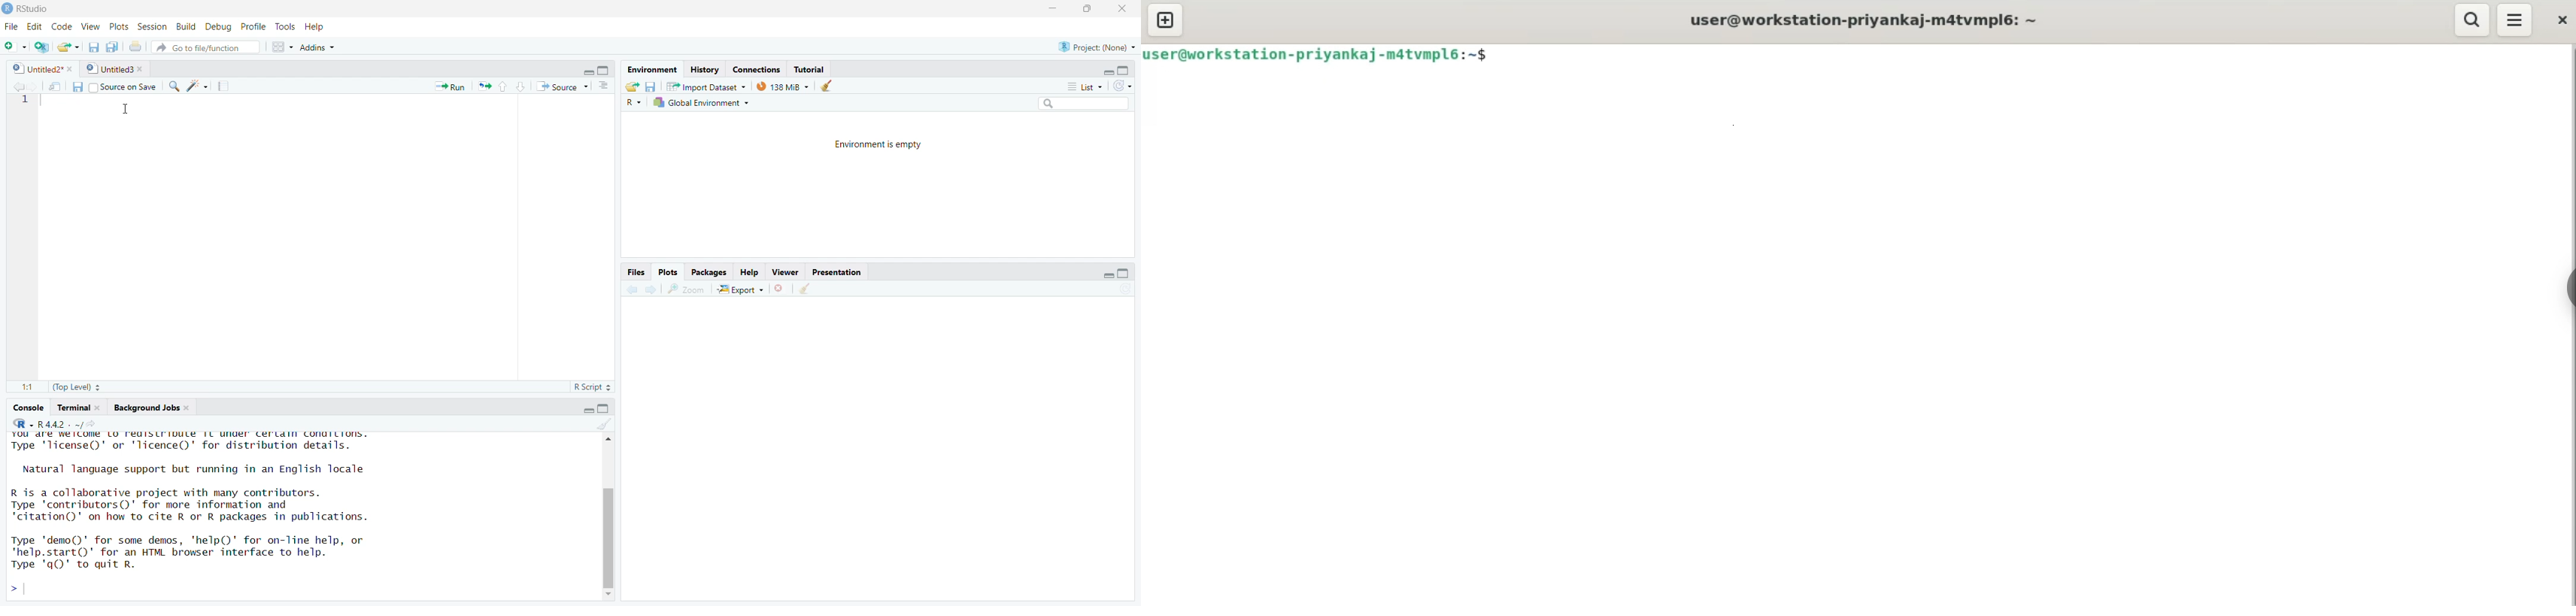 The height and width of the screenshot is (616, 2576). I want to click on Console, so click(28, 407).